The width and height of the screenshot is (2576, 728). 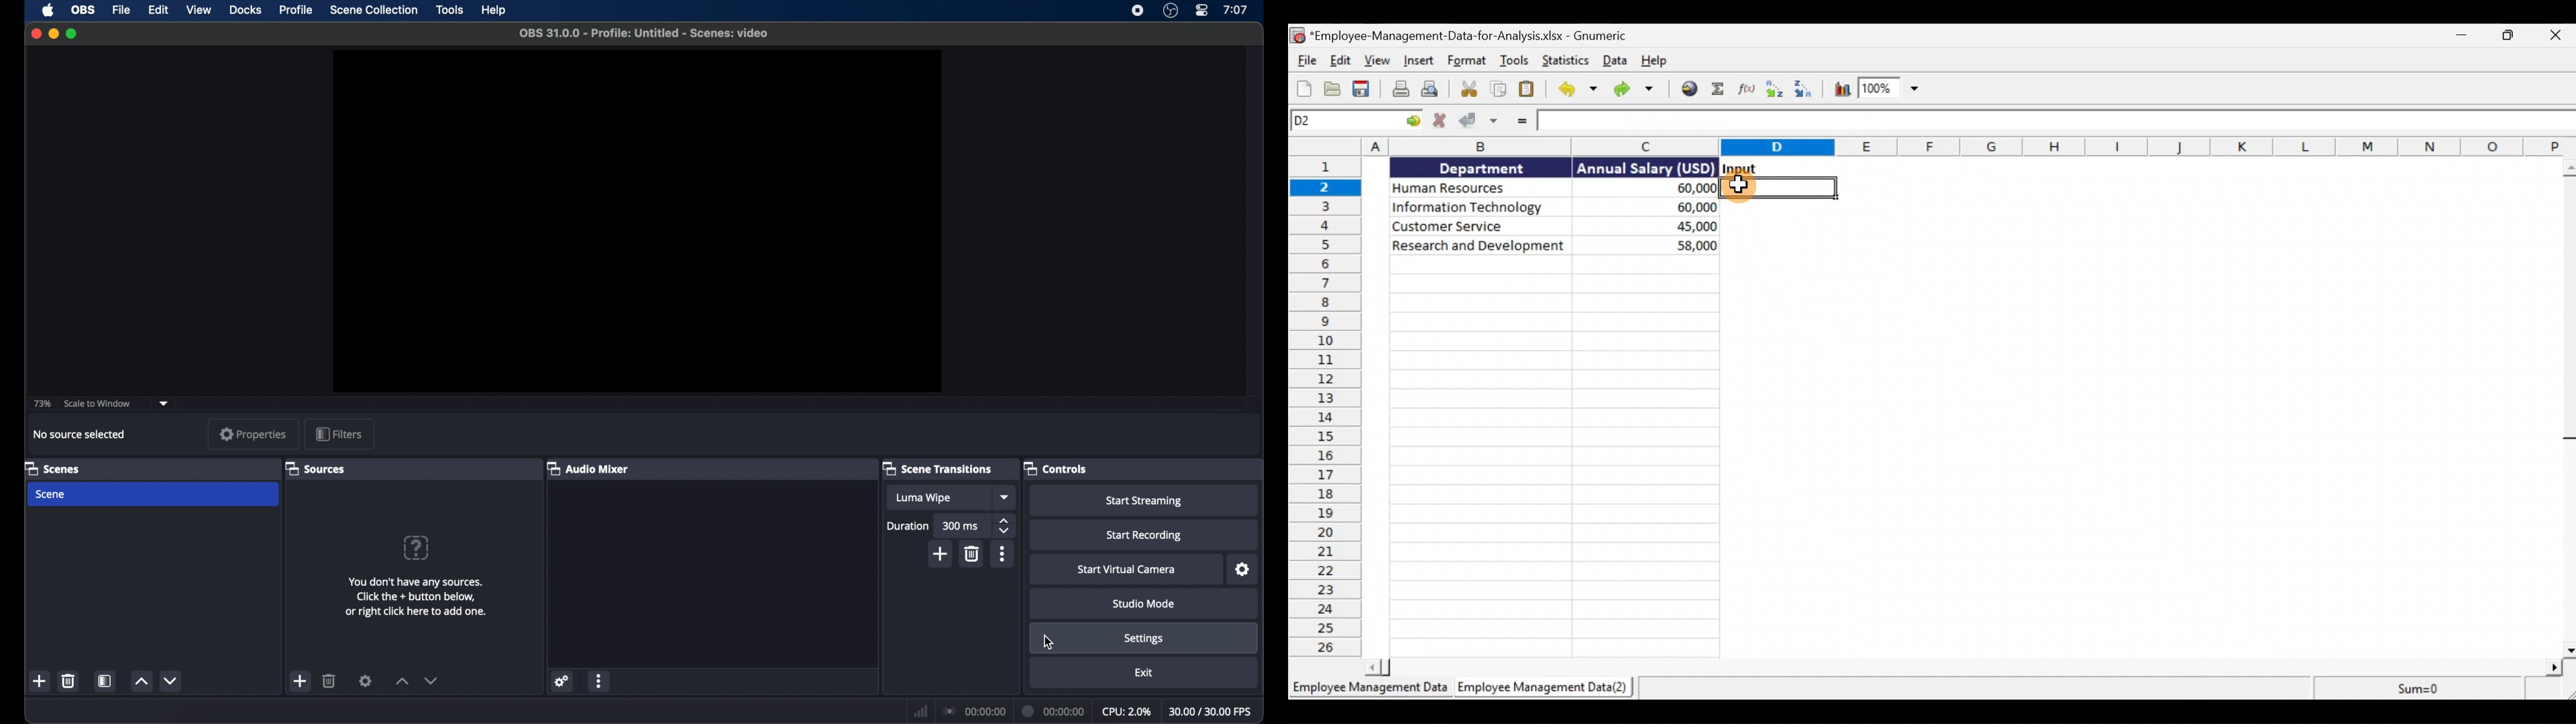 What do you see at coordinates (1002, 554) in the screenshot?
I see `more options` at bounding box center [1002, 554].